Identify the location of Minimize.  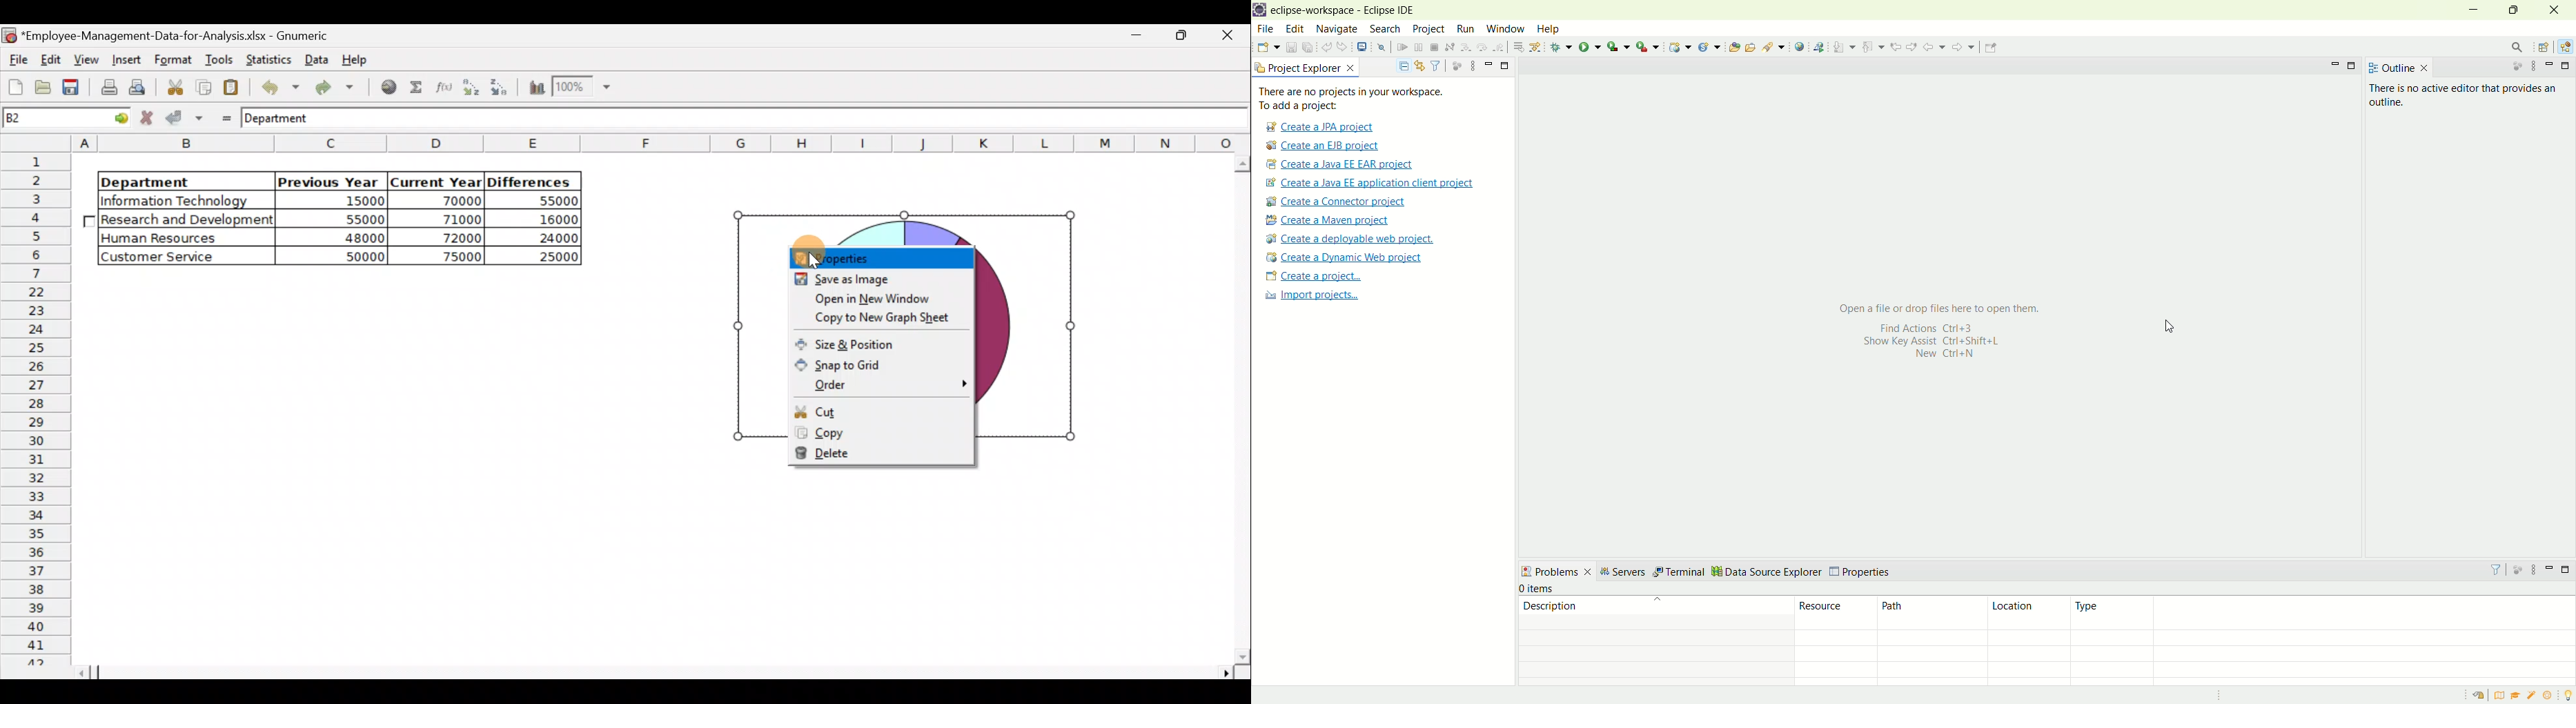
(1182, 40).